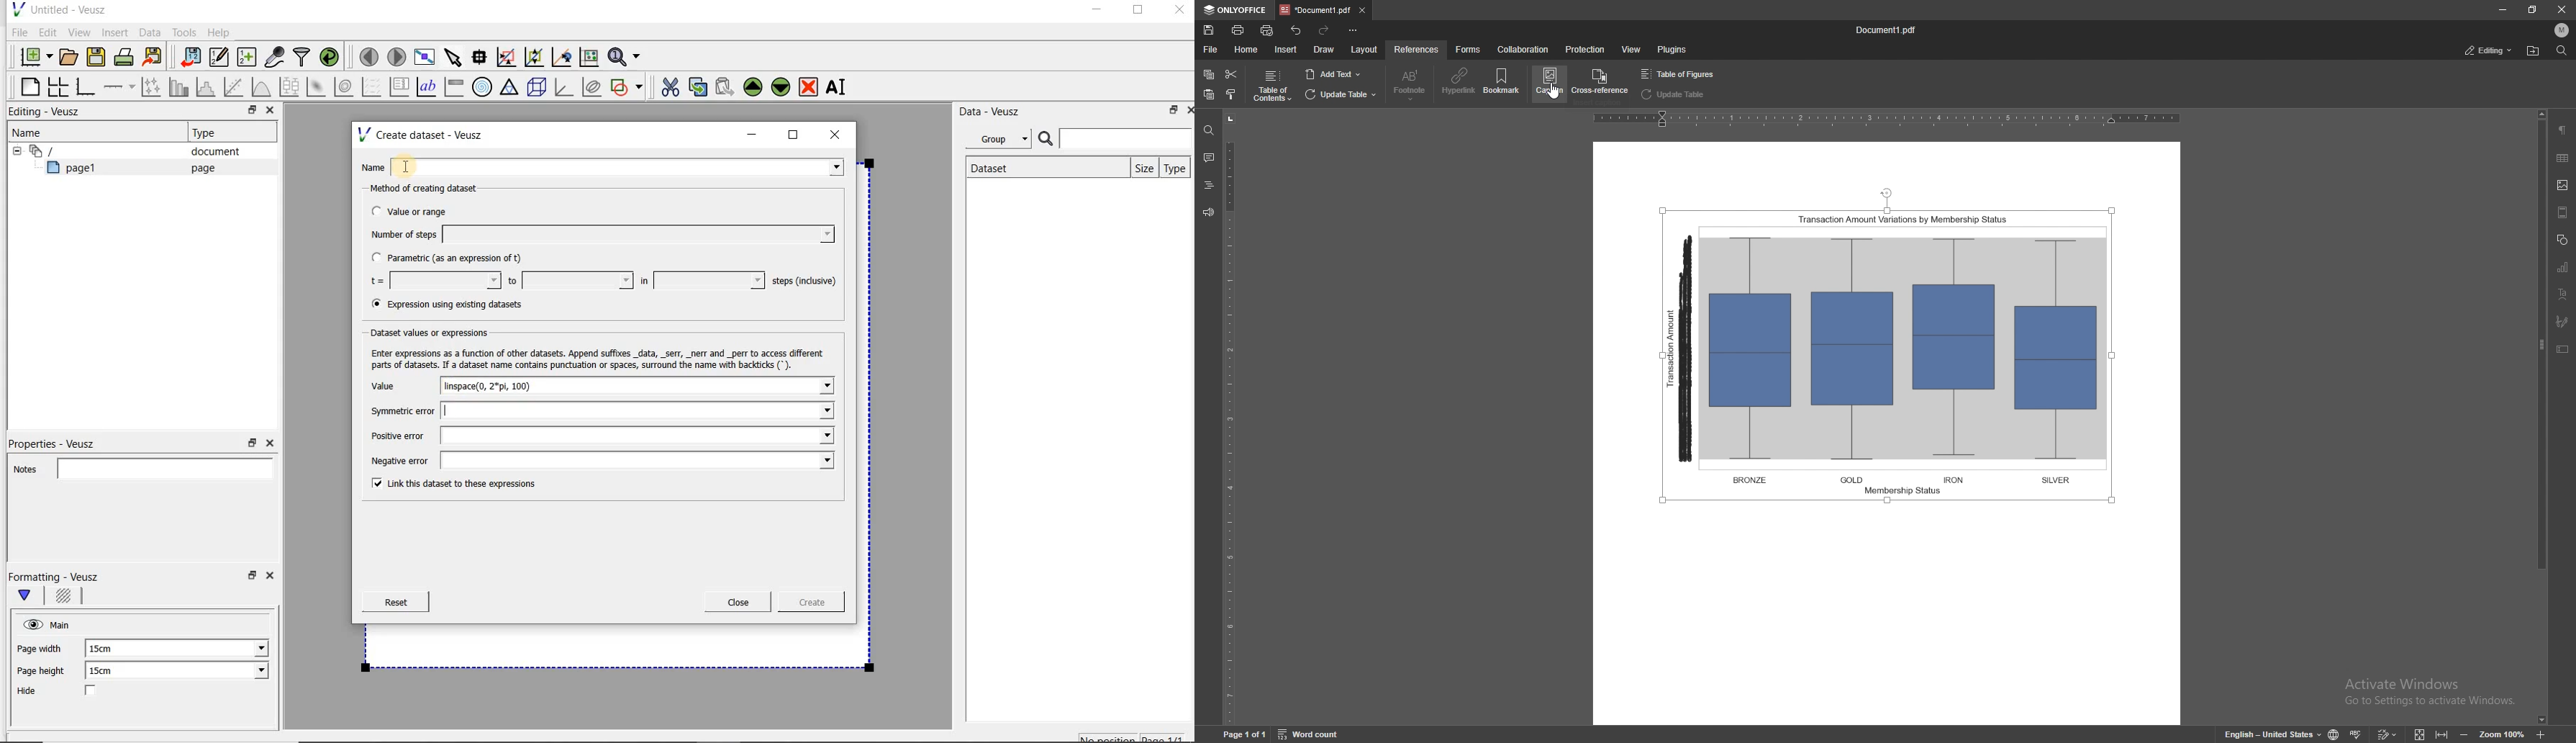 This screenshot has height=756, width=2576. I want to click on restore down, so click(250, 579).